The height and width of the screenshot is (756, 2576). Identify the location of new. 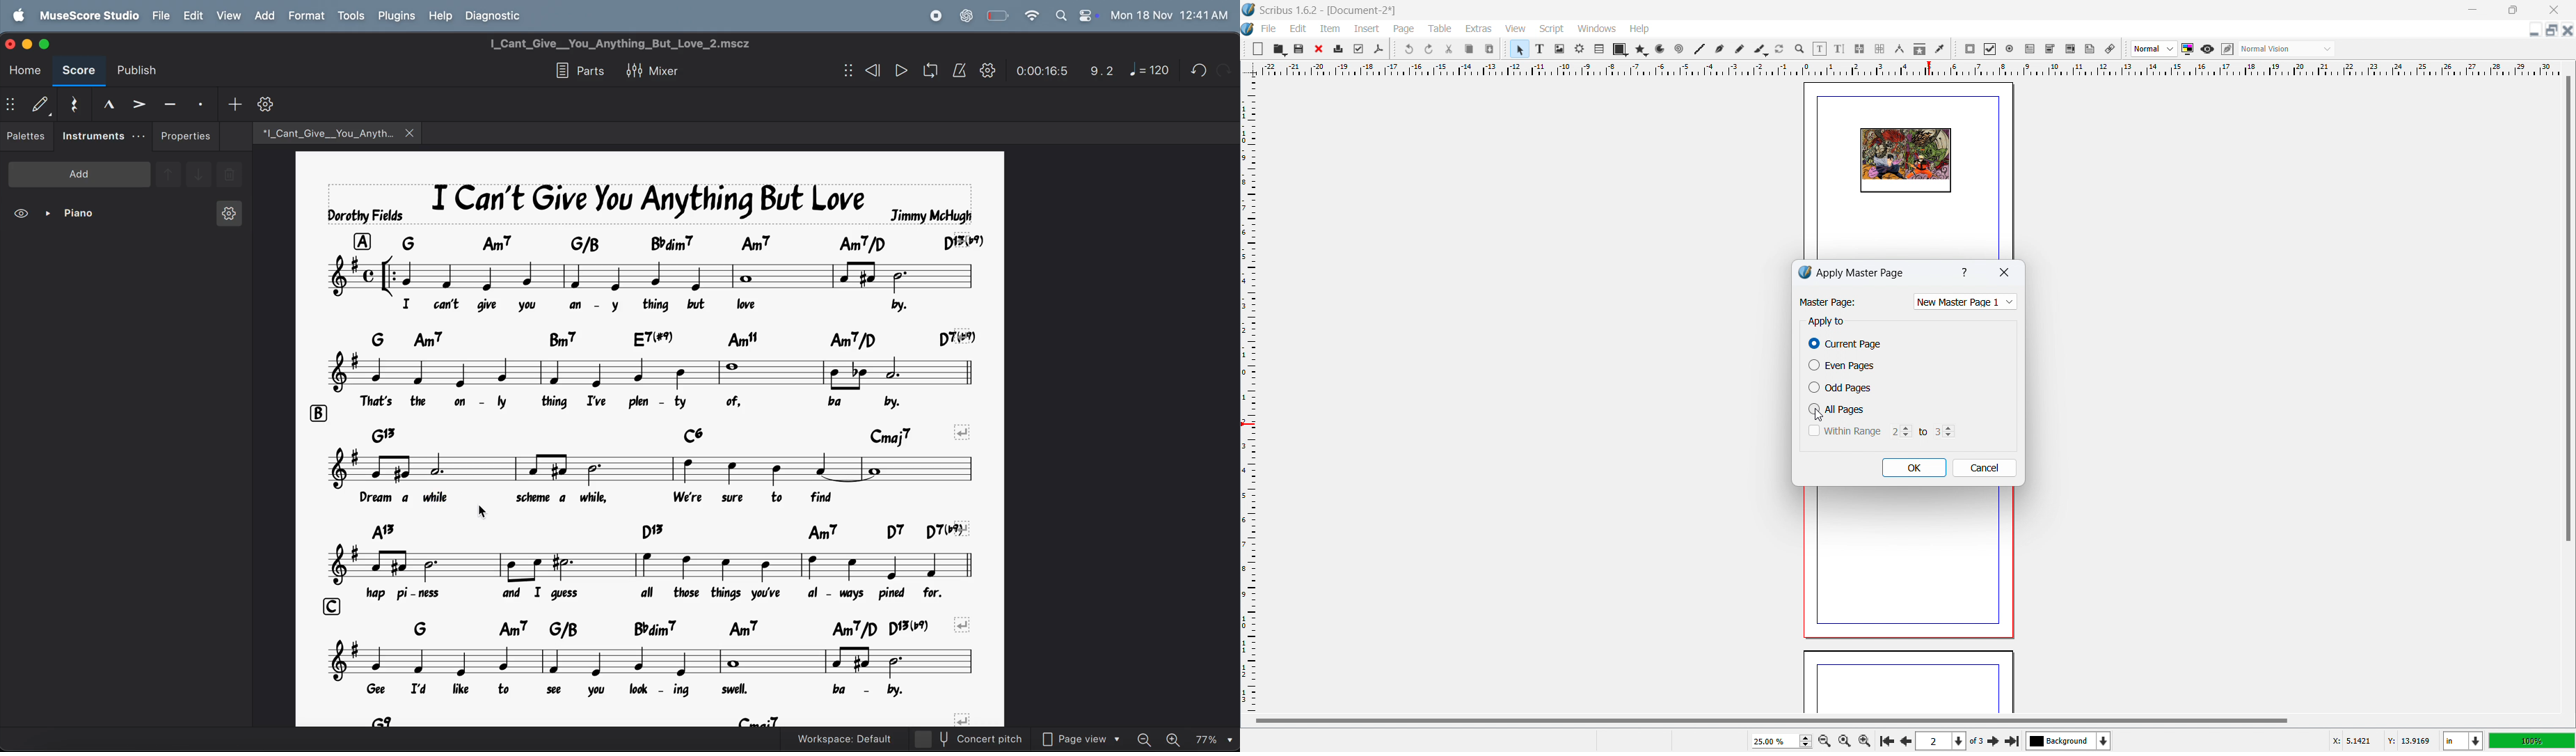
(1258, 49).